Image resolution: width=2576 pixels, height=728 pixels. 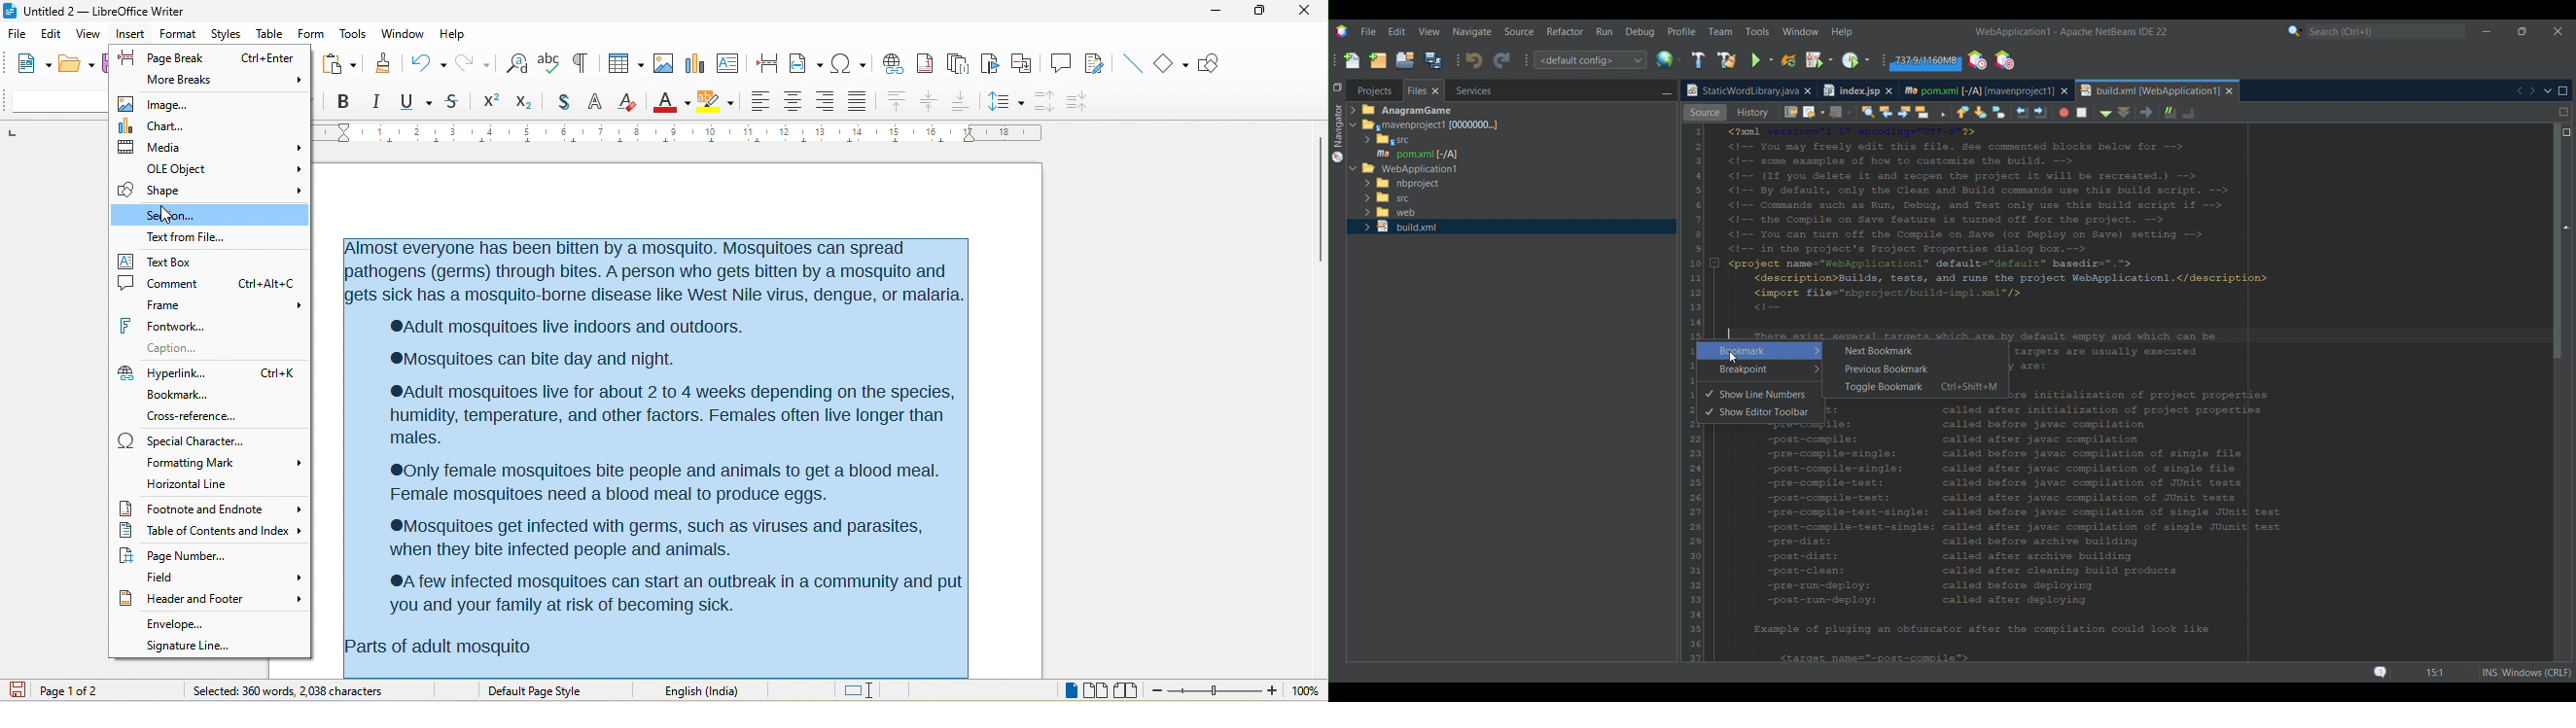 What do you see at coordinates (227, 33) in the screenshot?
I see `styles` at bounding box center [227, 33].